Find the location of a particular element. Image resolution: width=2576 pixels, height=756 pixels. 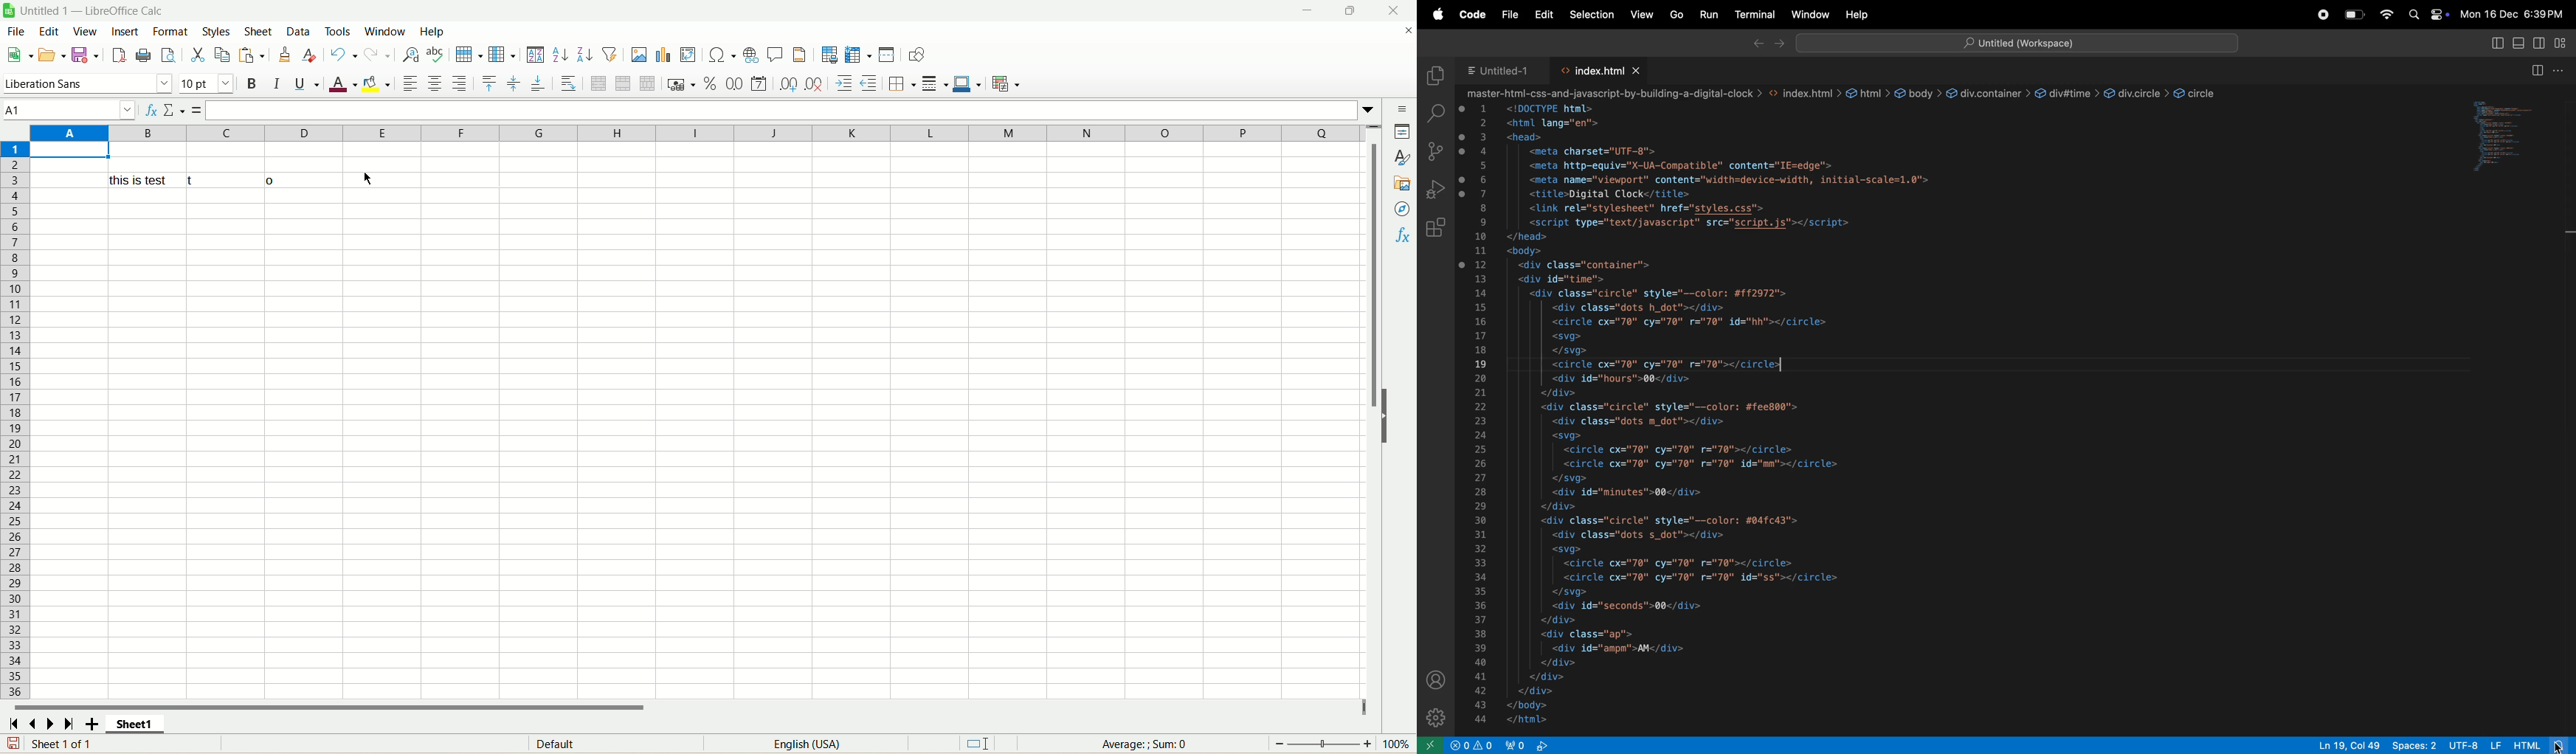

format as currency is located at coordinates (681, 85).